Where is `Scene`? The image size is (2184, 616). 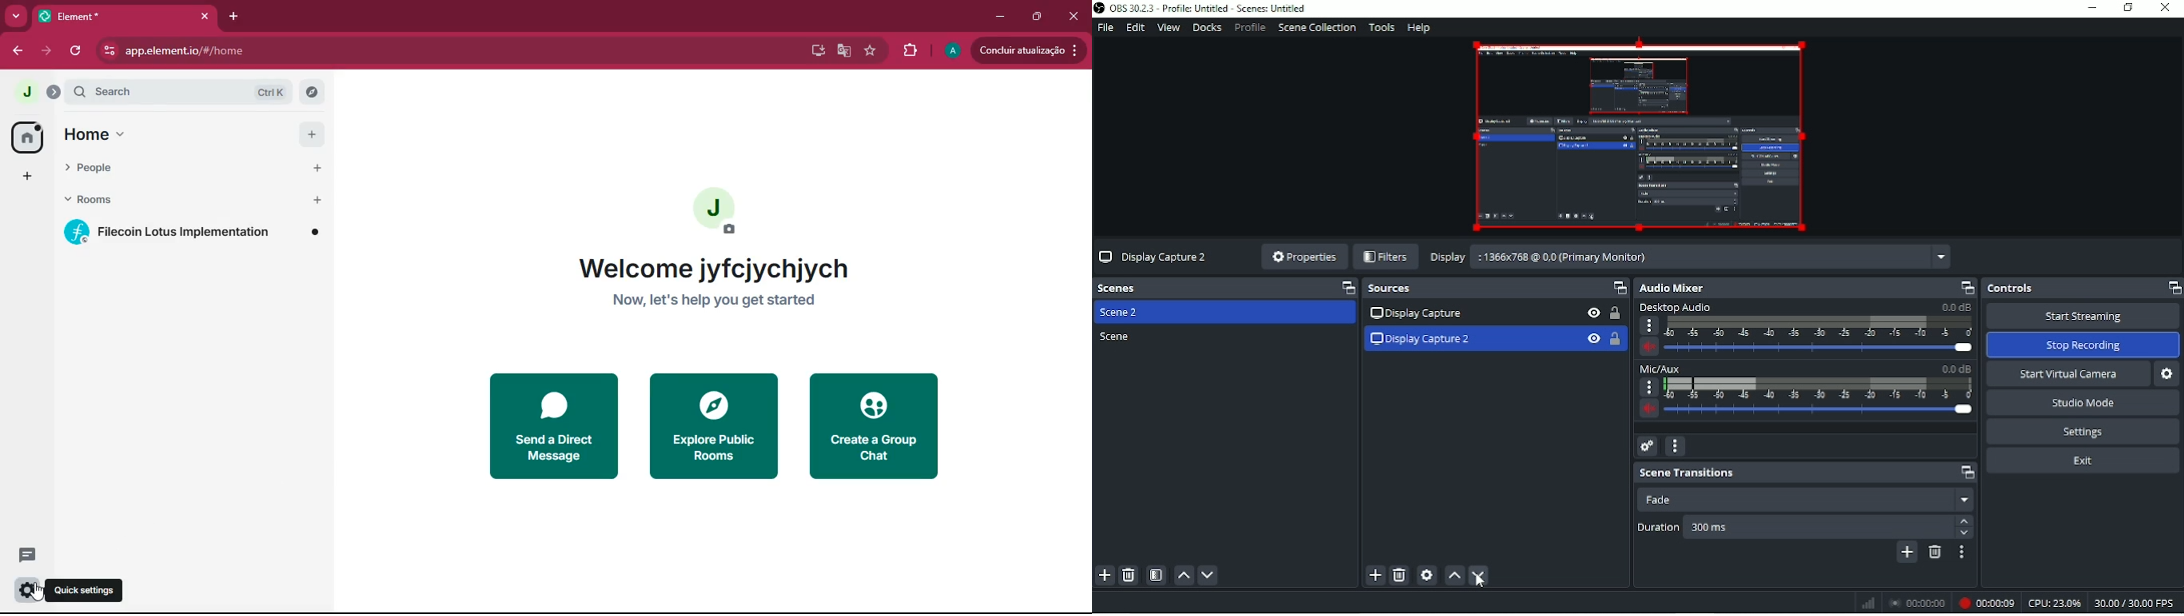
Scene is located at coordinates (1119, 337).